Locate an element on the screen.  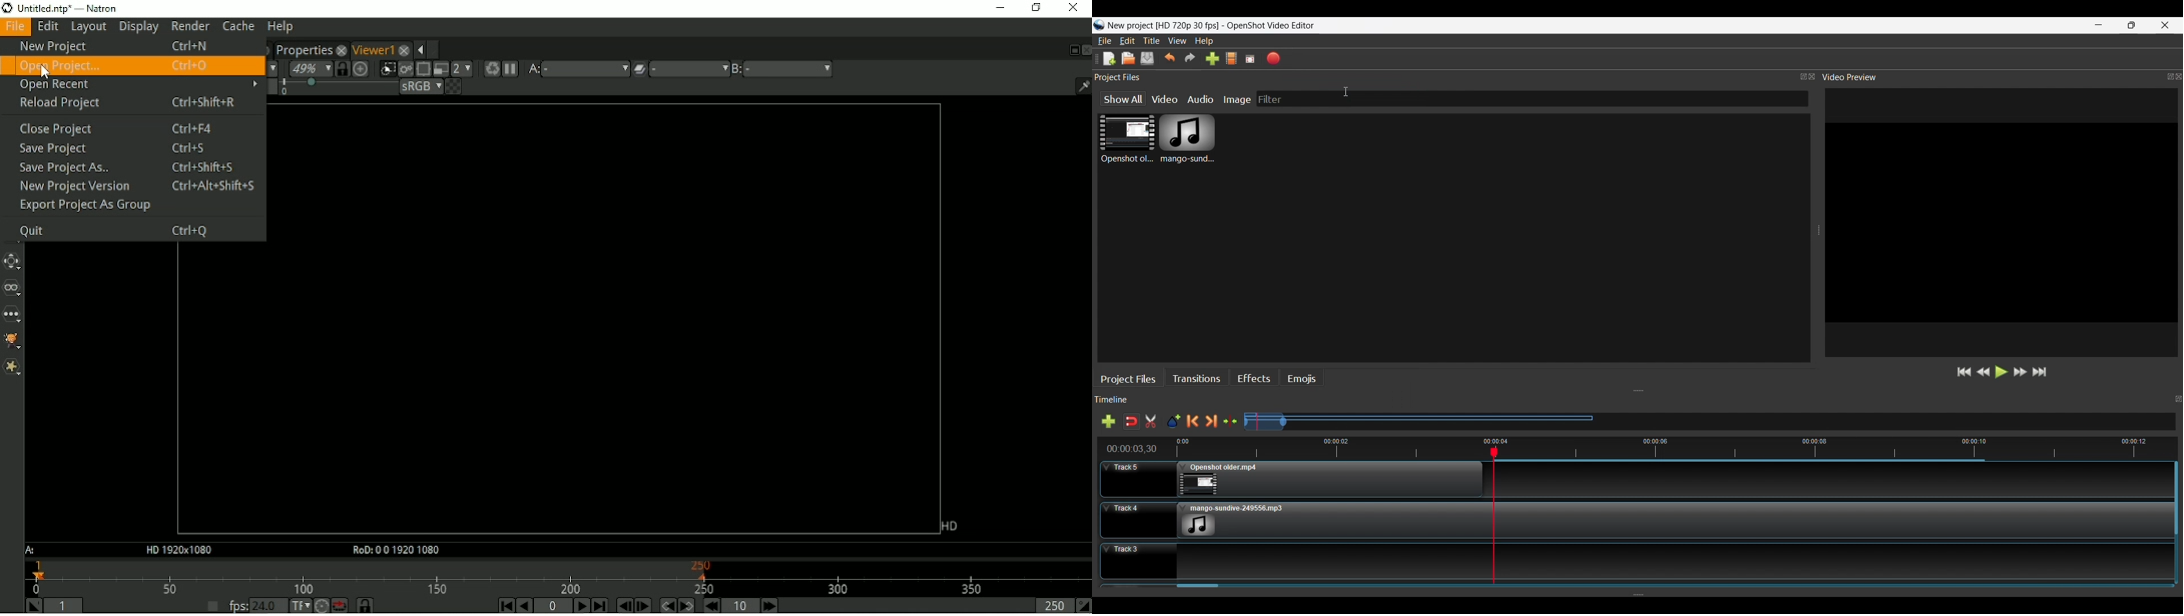
Audio is located at coordinates (1201, 99).